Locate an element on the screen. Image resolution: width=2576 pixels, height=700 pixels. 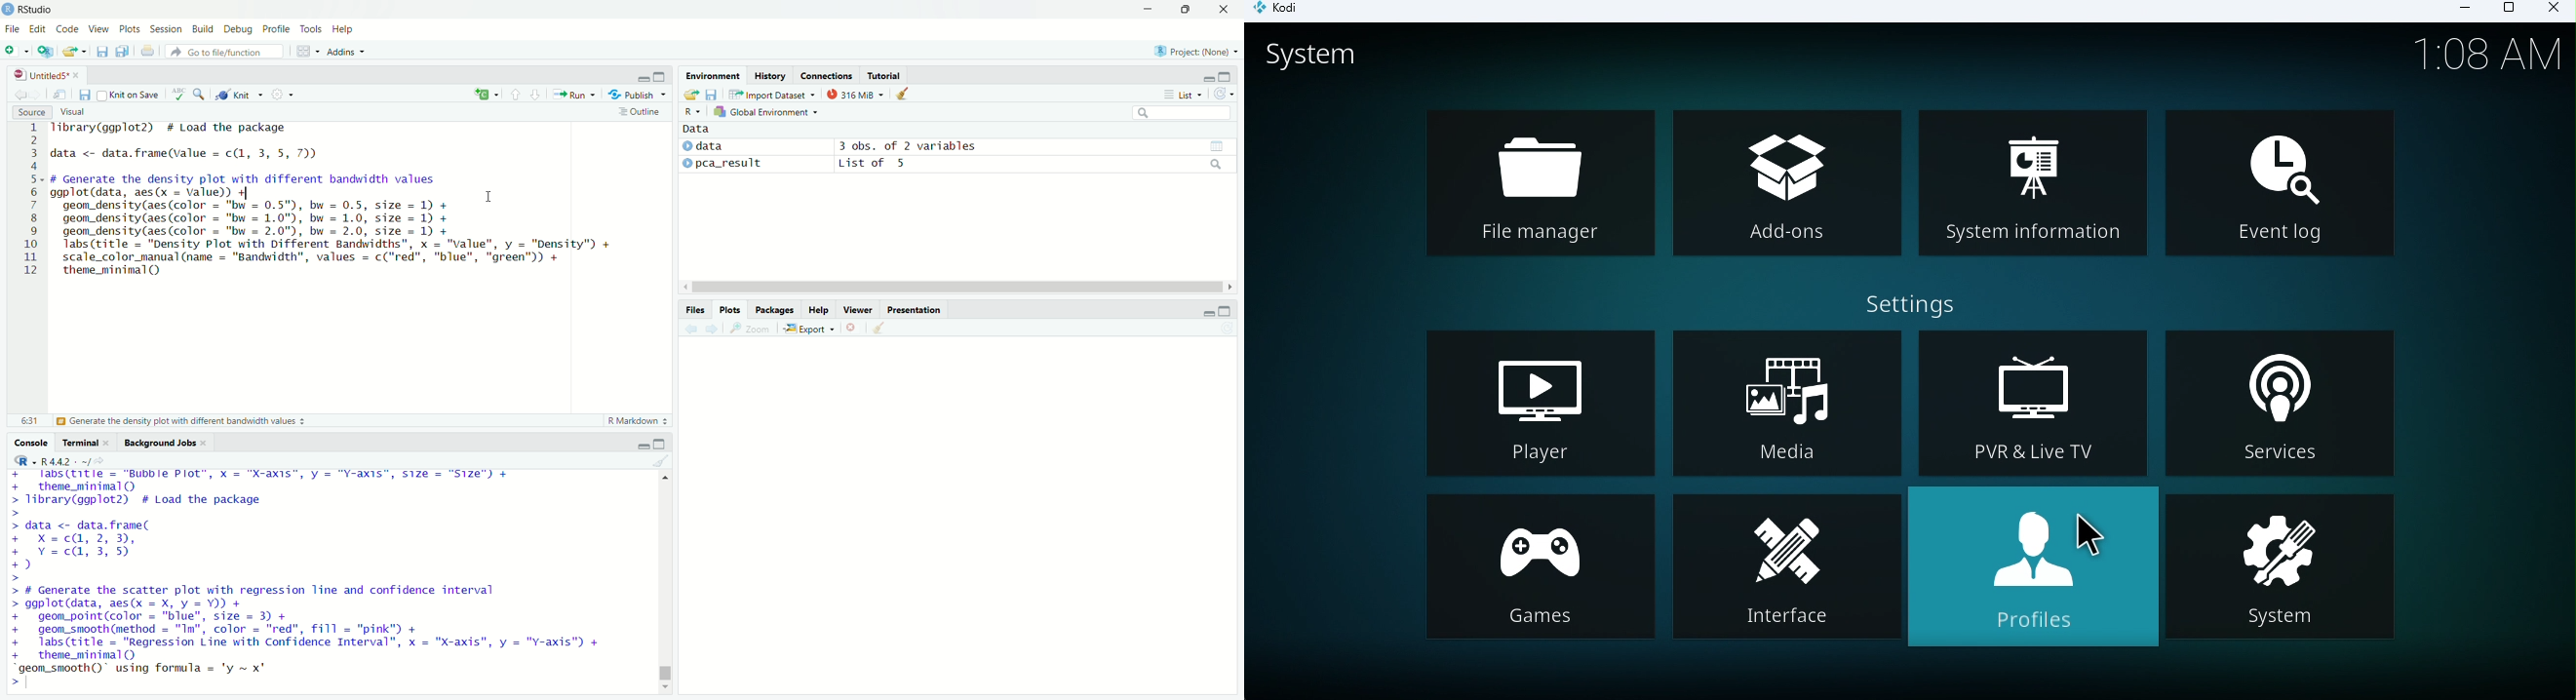
Plots is located at coordinates (129, 28).